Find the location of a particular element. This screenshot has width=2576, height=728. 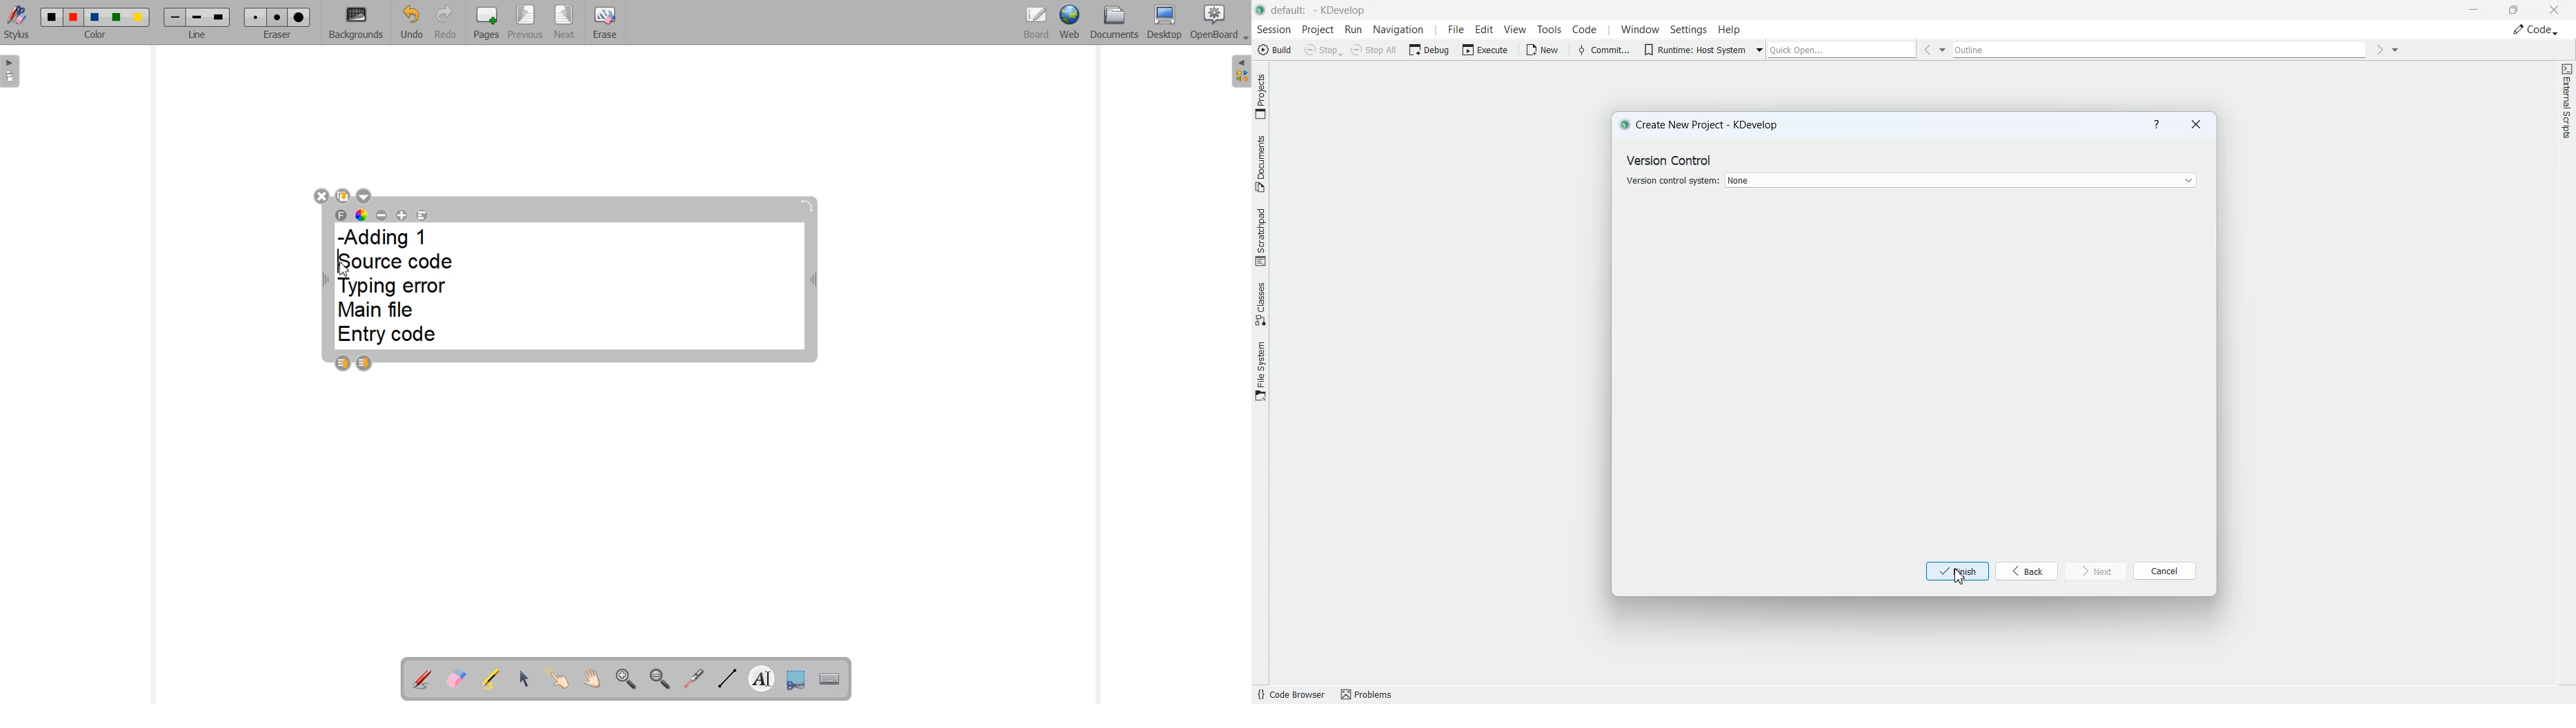

-Adding 1 Source code Typing error Main file Entry code is located at coordinates (398, 287).